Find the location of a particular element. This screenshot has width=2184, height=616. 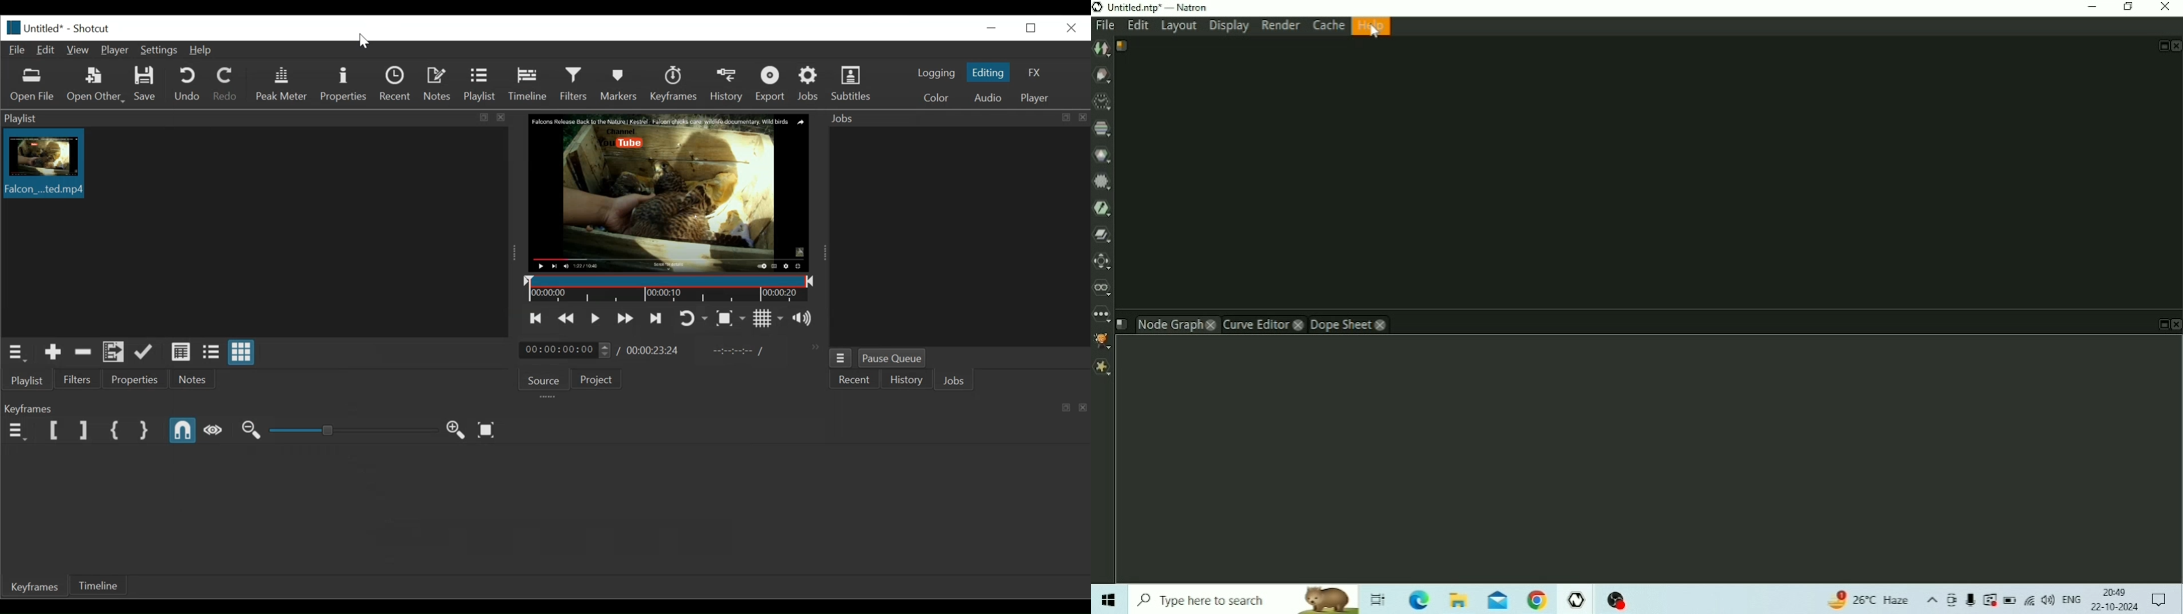

Markers is located at coordinates (620, 84).